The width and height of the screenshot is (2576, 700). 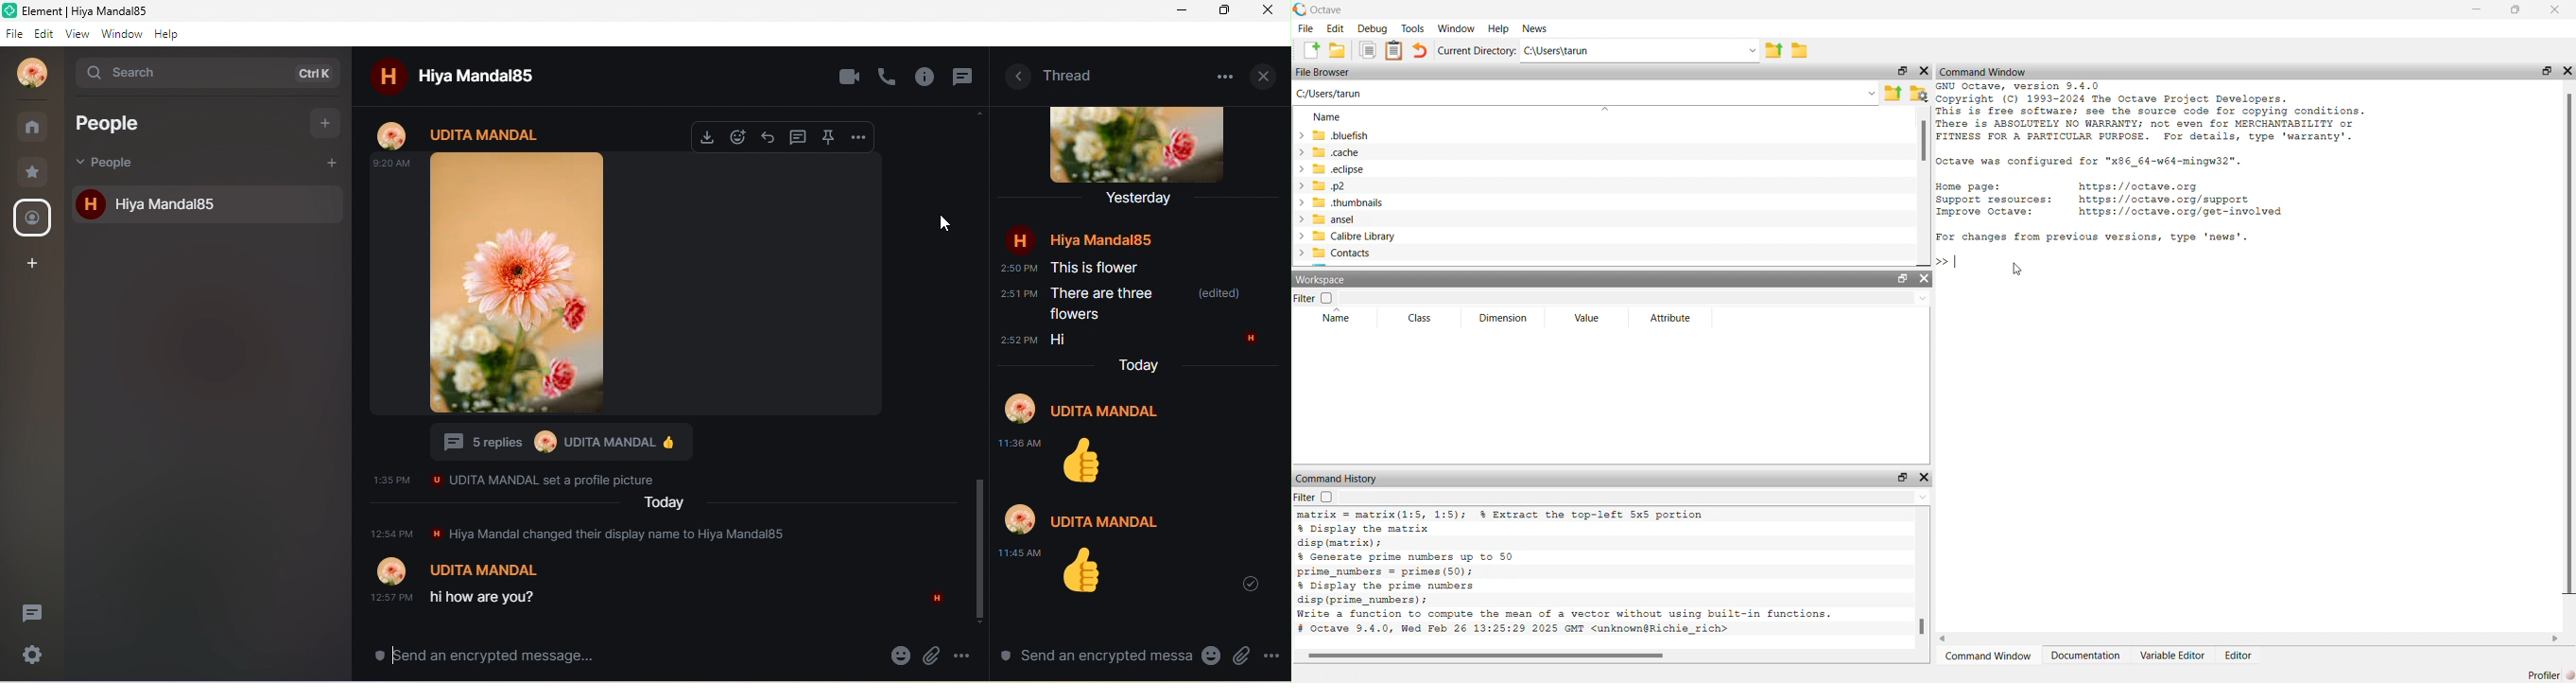 What do you see at coordinates (390, 480) in the screenshot?
I see `1:35 PM` at bounding box center [390, 480].